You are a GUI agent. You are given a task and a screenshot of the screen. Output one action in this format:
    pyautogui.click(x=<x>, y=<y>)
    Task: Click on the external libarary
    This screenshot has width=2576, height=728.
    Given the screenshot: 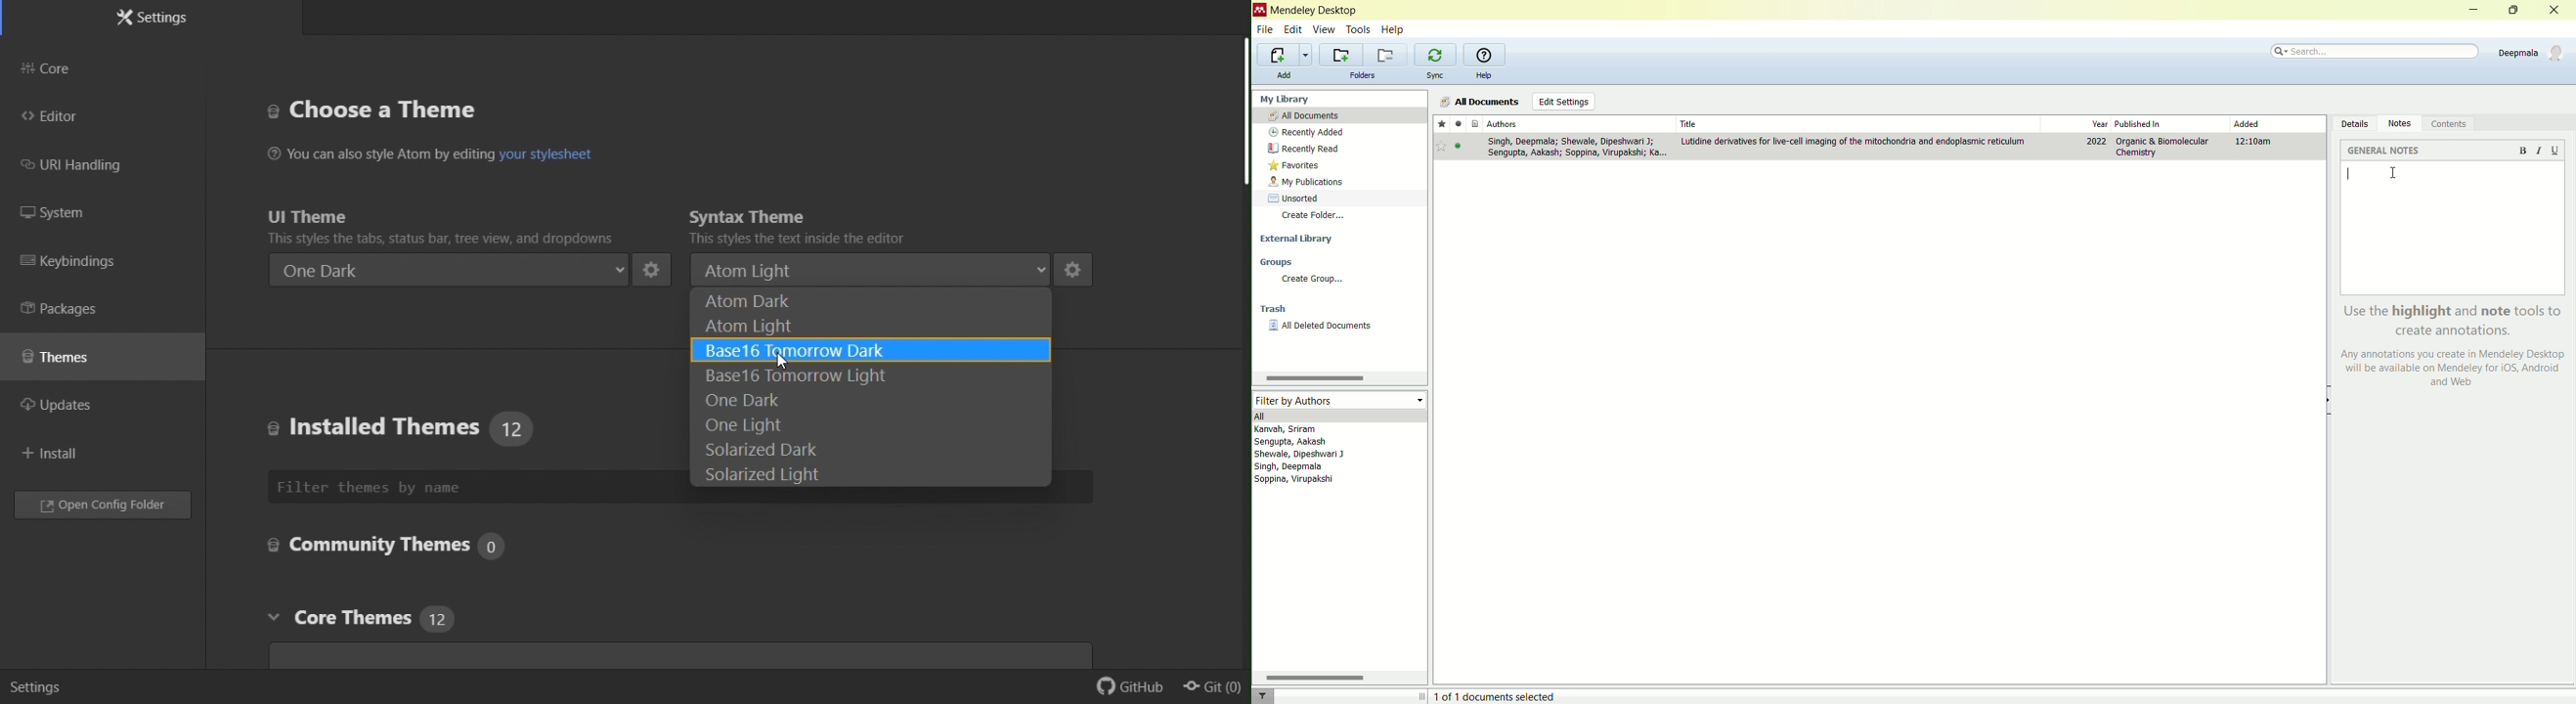 What is the action you would take?
    pyautogui.click(x=1340, y=237)
    